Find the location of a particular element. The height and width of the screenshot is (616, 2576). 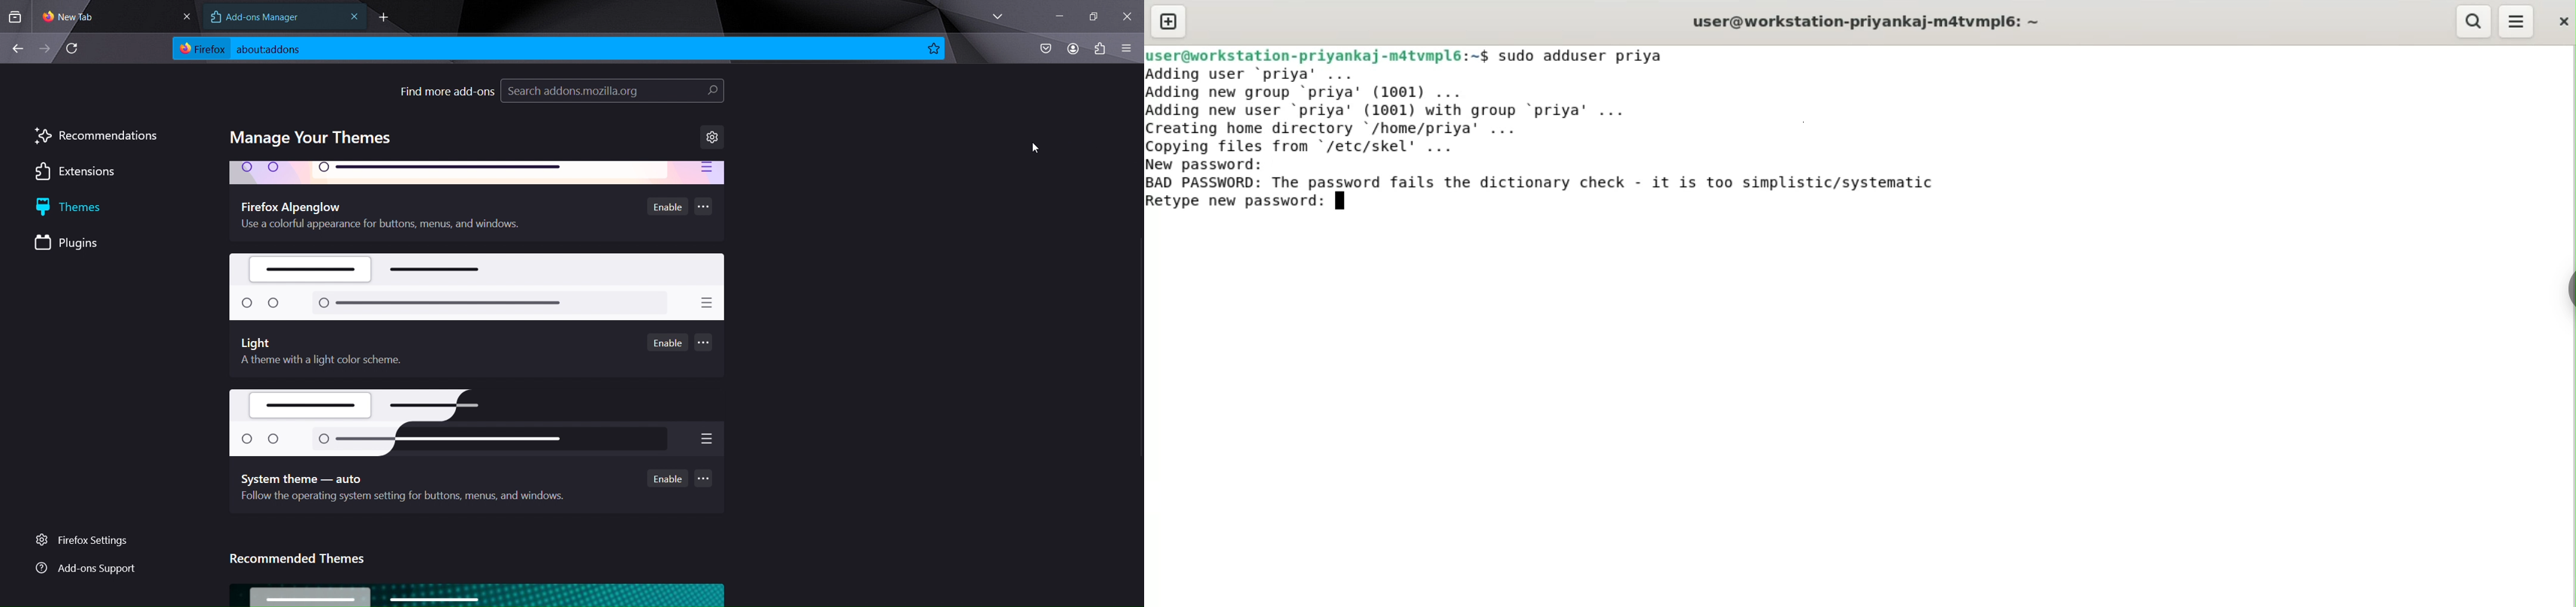

reload page is located at coordinates (76, 48).